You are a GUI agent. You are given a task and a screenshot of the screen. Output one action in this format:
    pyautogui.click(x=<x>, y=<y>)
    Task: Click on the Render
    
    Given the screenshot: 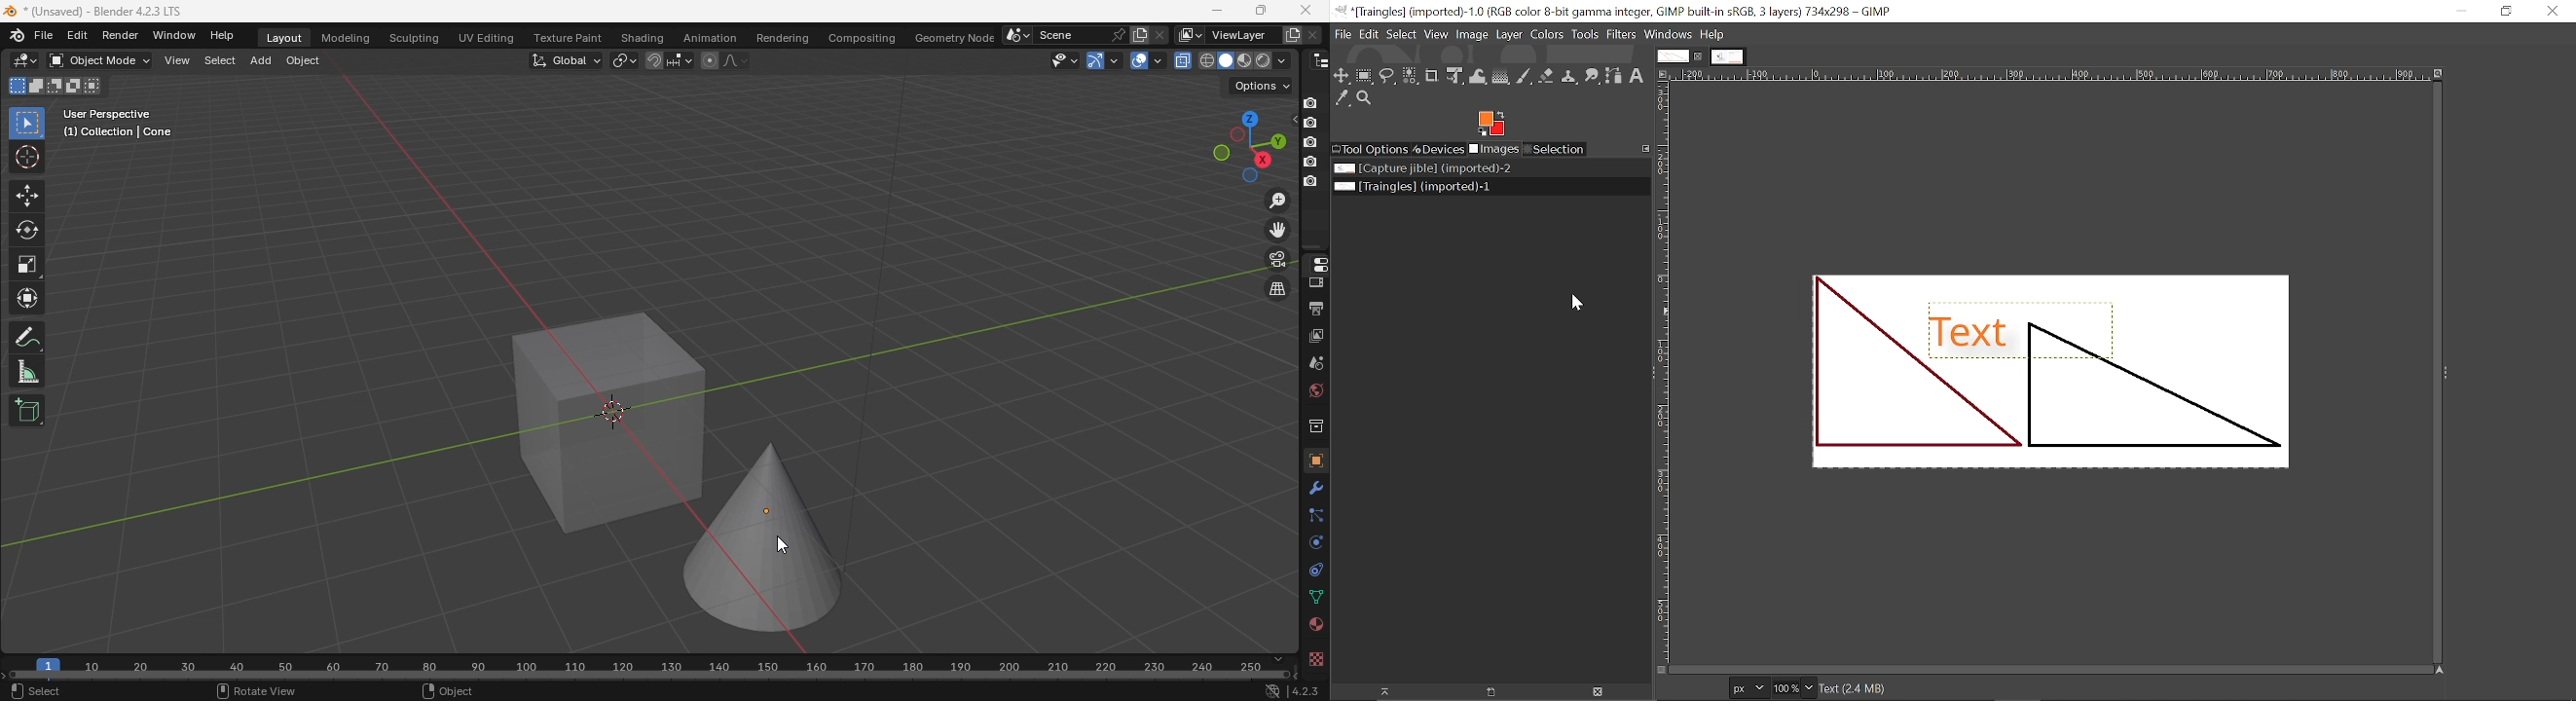 What is the action you would take?
    pyautogui.click(x=124, y=35)
    